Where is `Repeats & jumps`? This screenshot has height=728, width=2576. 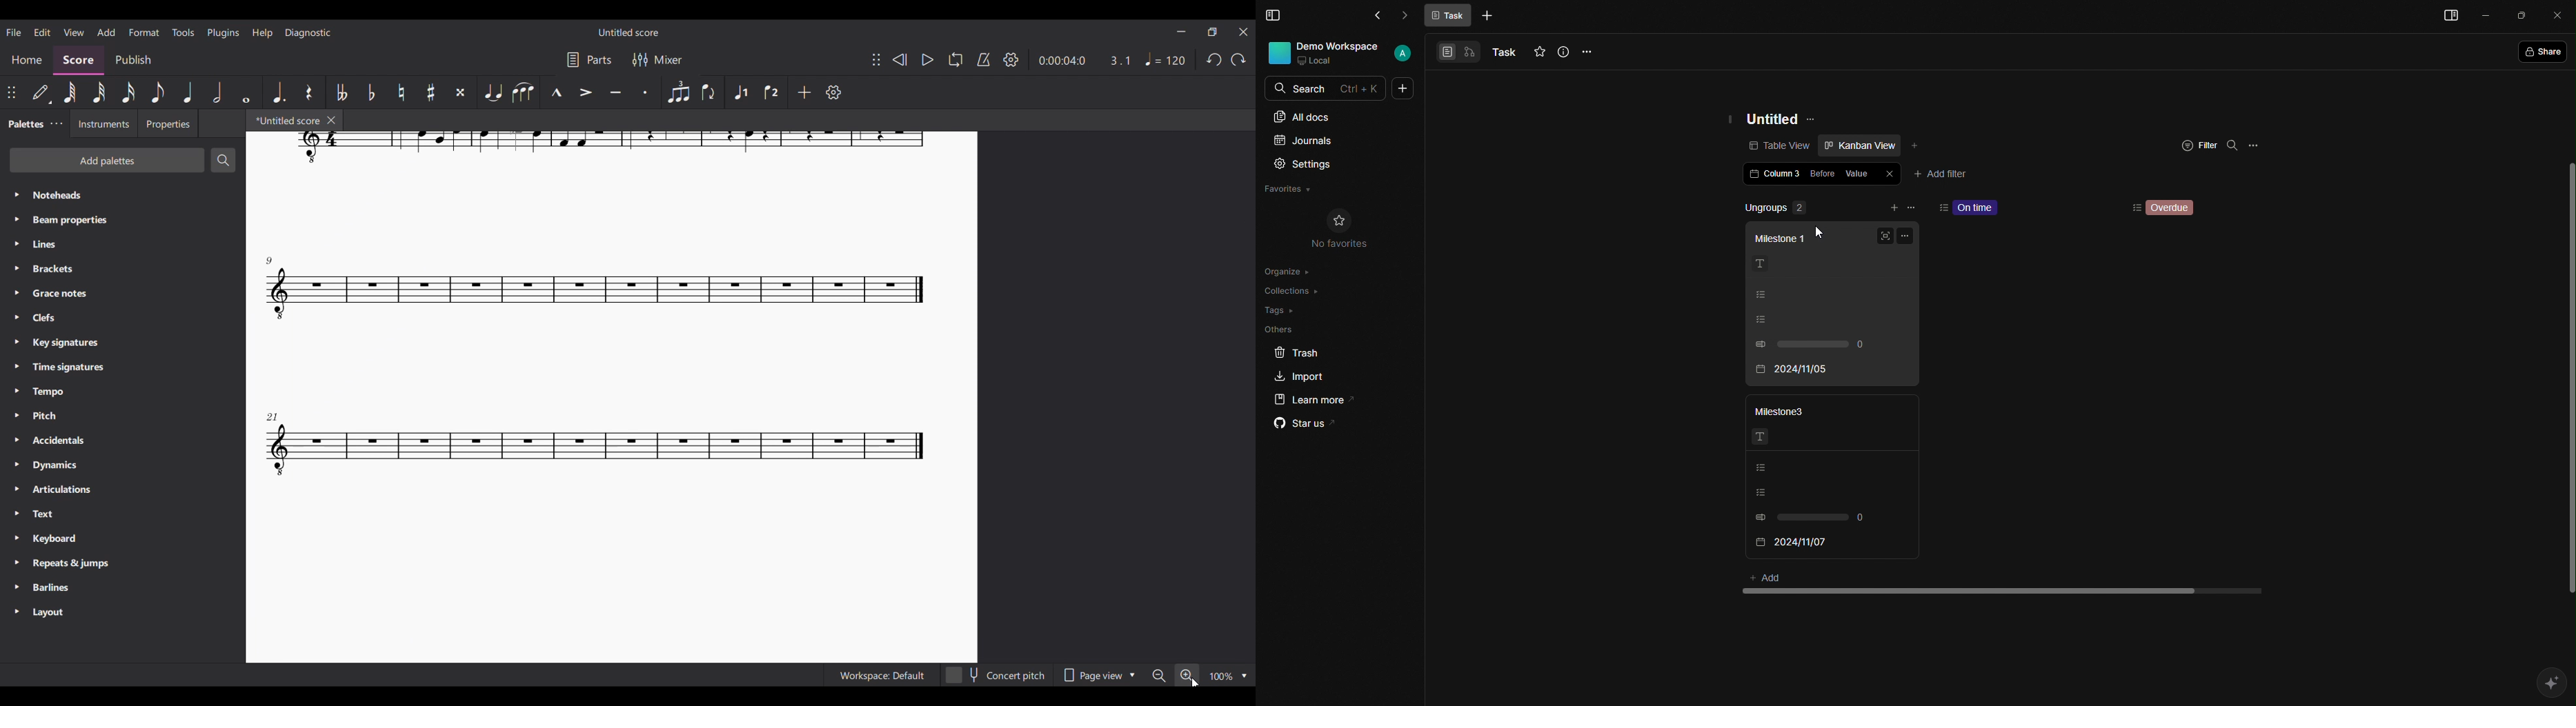
Repeats & jumps is located at coordinates (122, 563).